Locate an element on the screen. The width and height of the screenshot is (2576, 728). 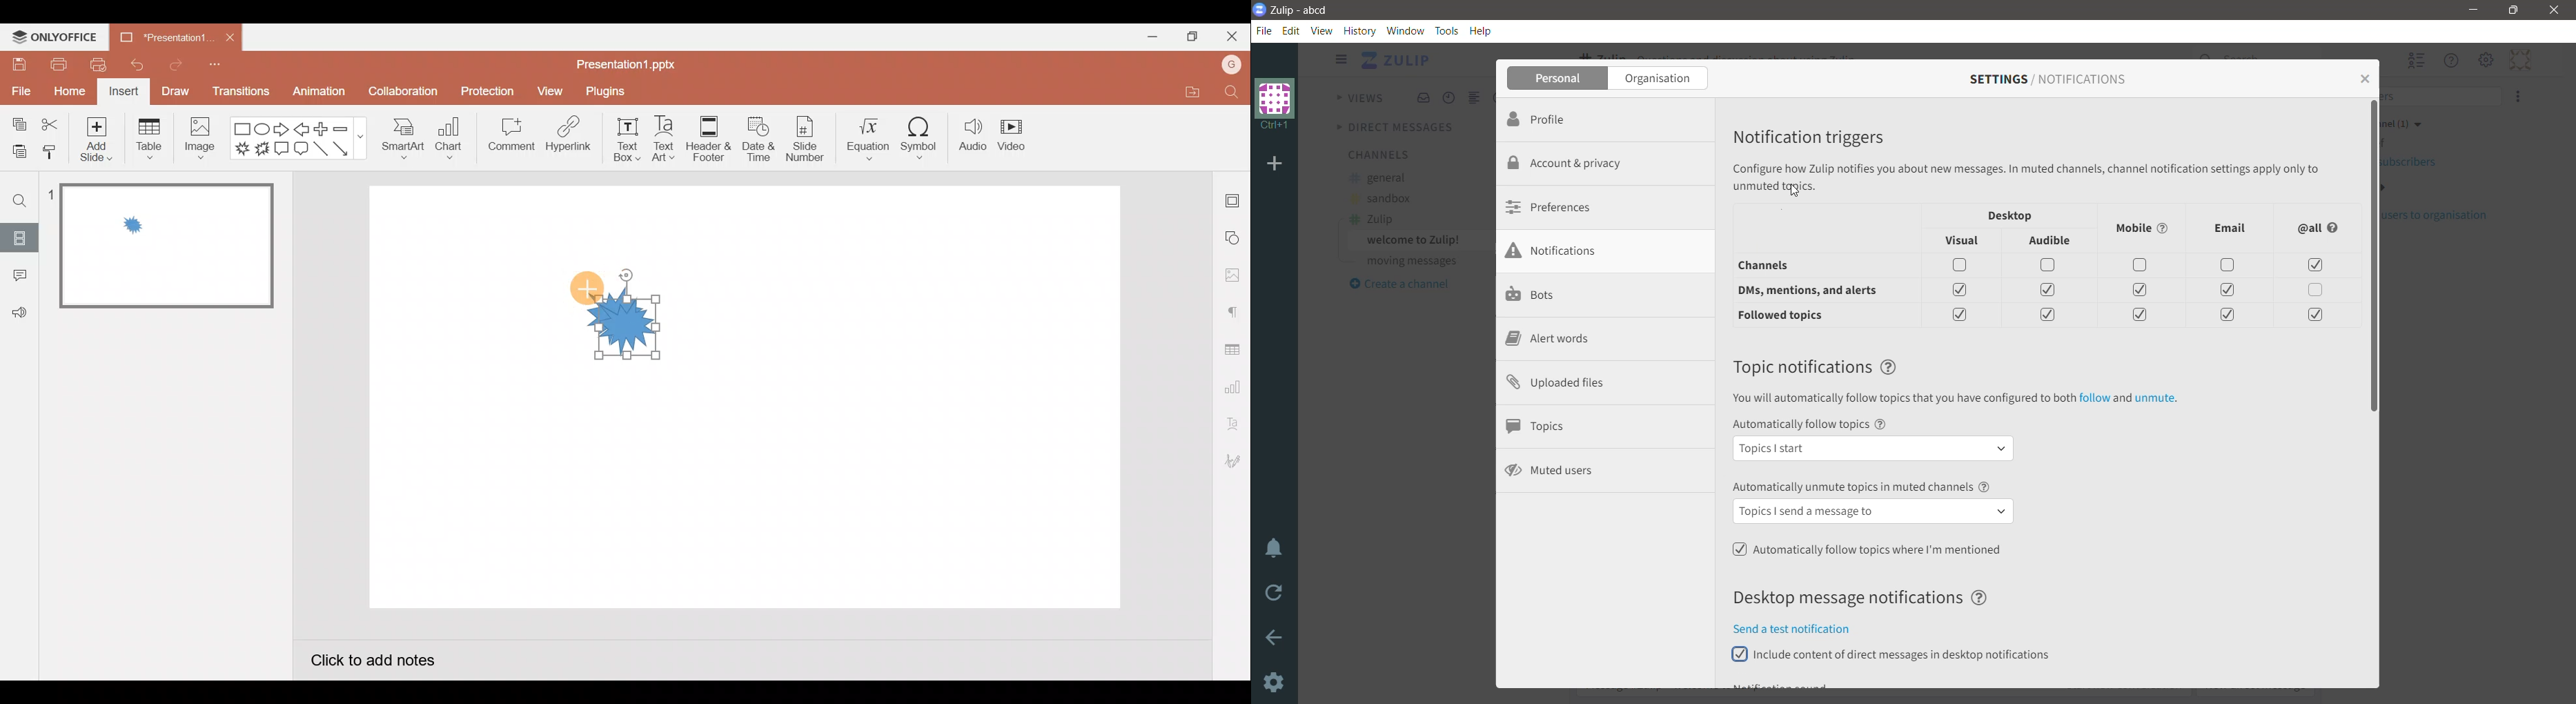
Slide number is located at coordinates (806, 139).